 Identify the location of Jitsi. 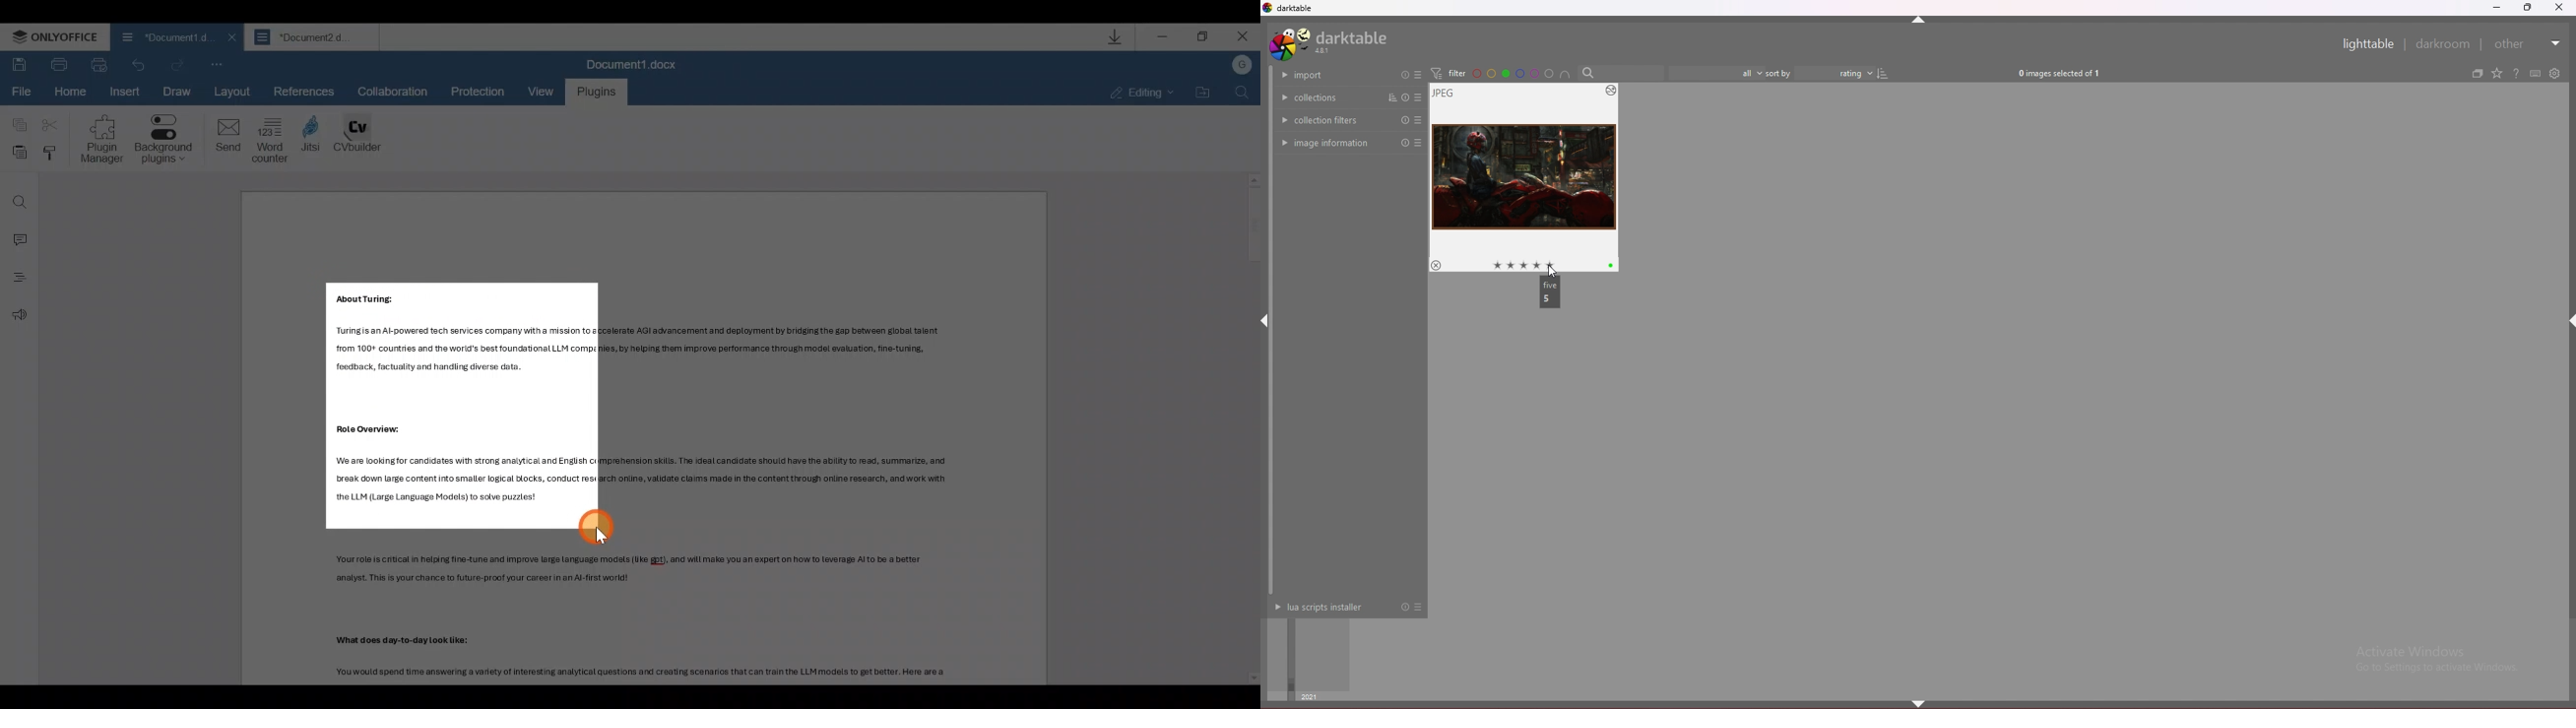
(313, 137).